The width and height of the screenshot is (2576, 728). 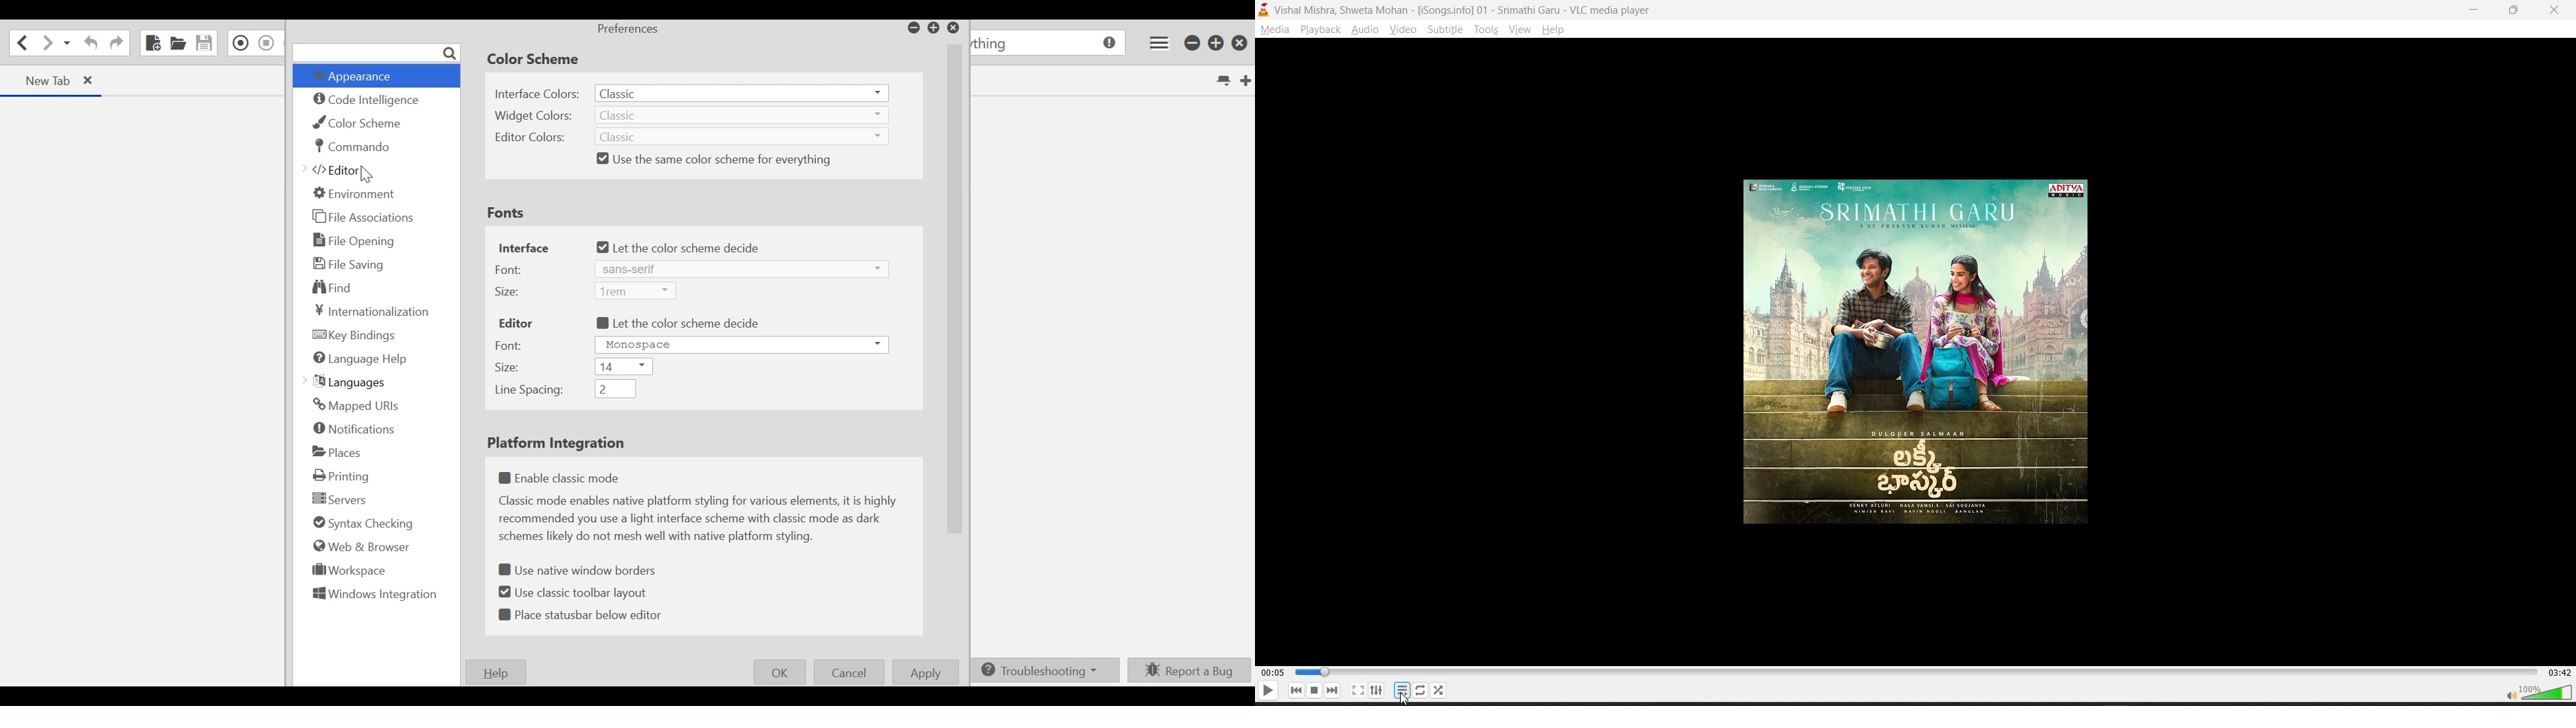 I want to click on Widget Colors:, so click(x=535, y=115).